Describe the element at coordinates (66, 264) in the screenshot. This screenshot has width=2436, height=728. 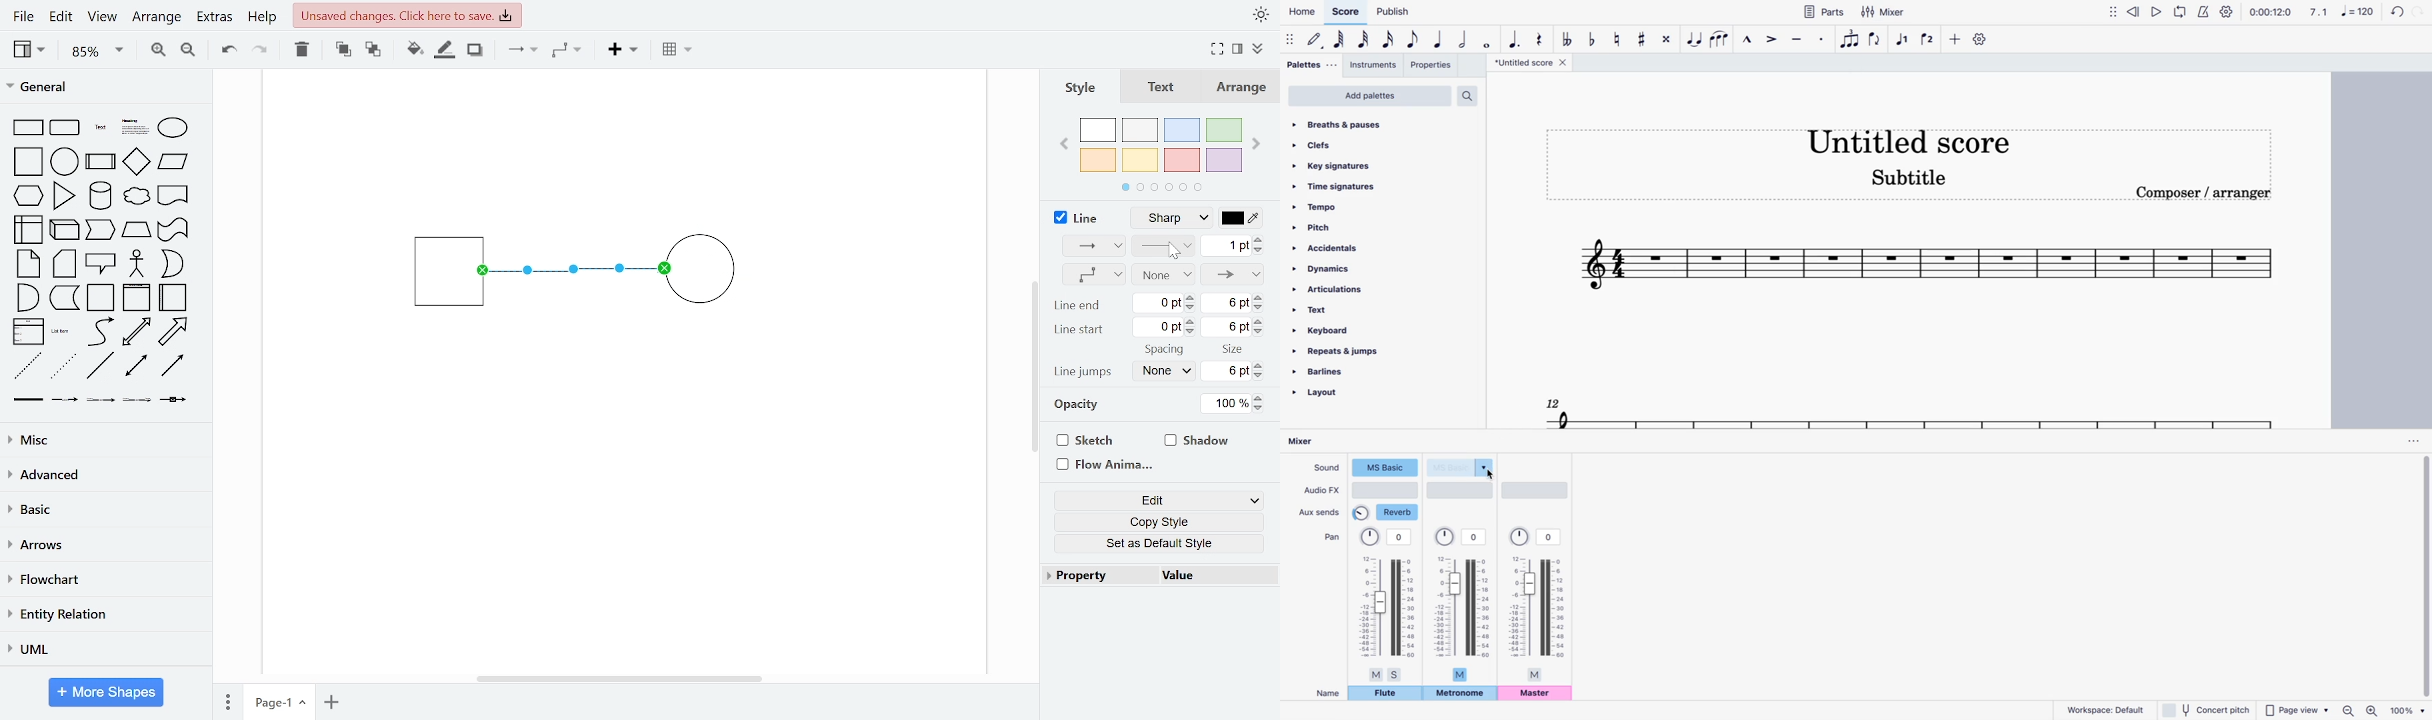
I see `card` at that location.